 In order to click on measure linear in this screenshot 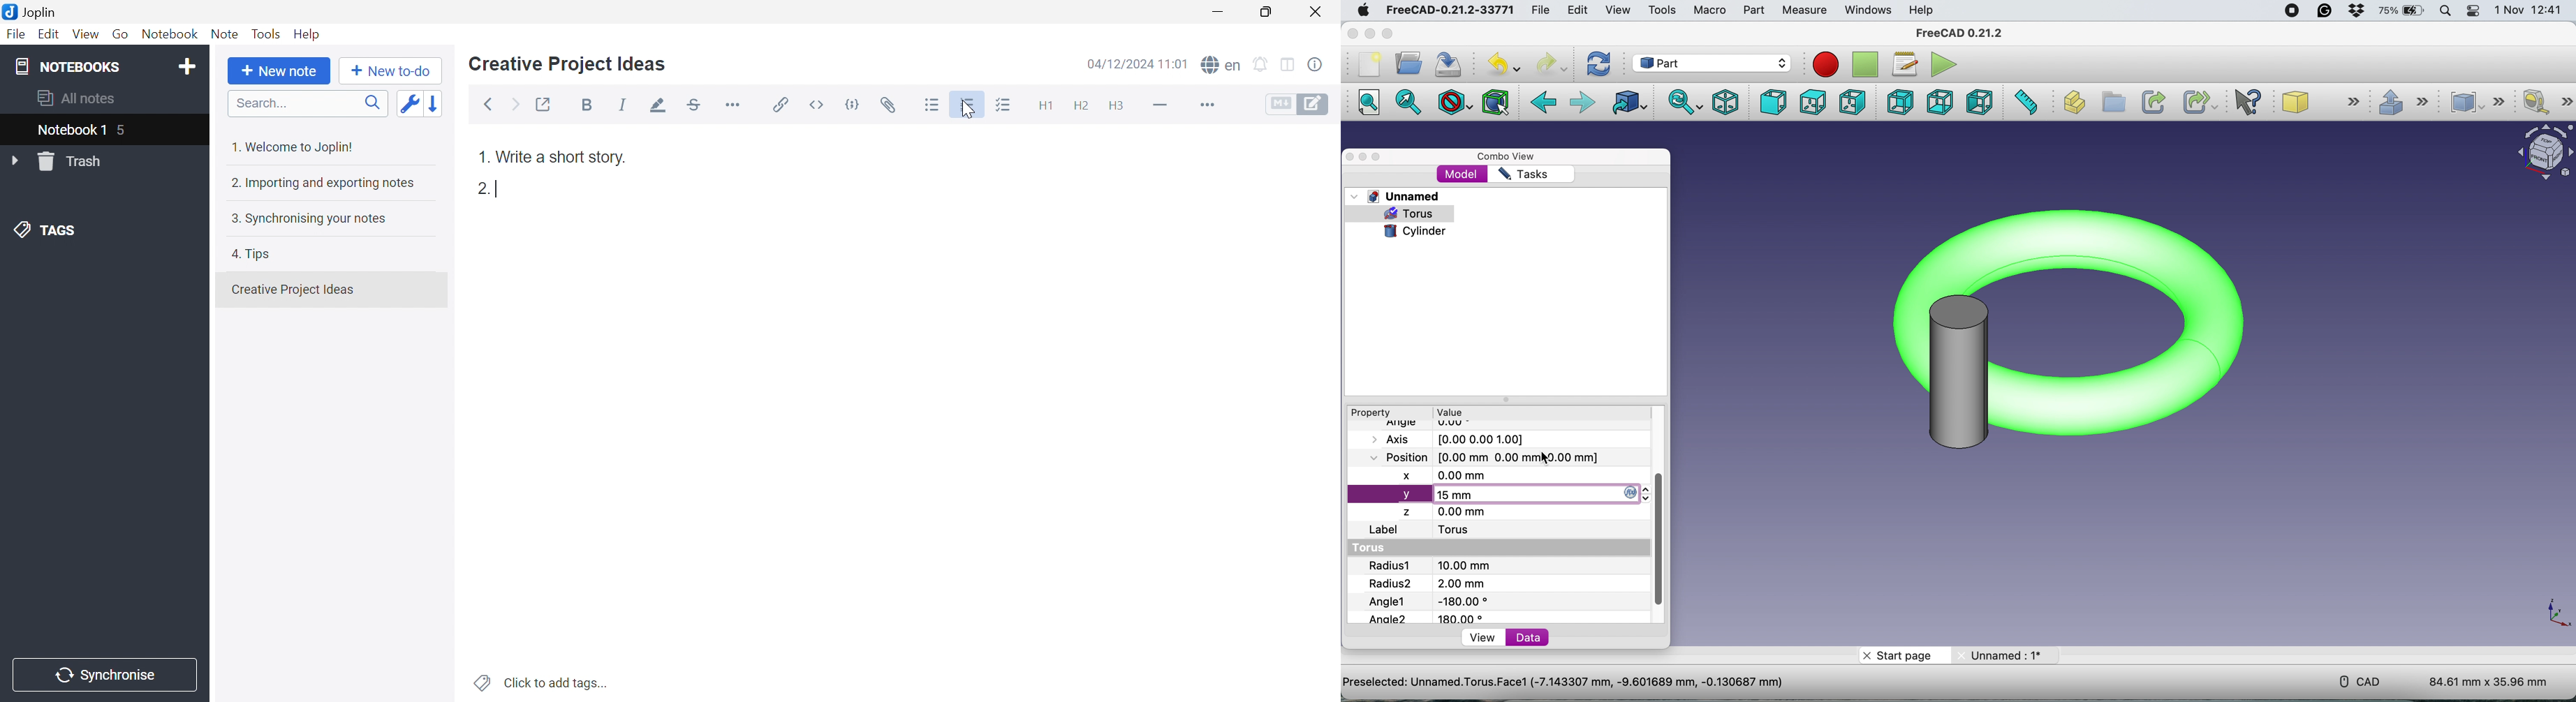, I will do `click(2546, 102)`.